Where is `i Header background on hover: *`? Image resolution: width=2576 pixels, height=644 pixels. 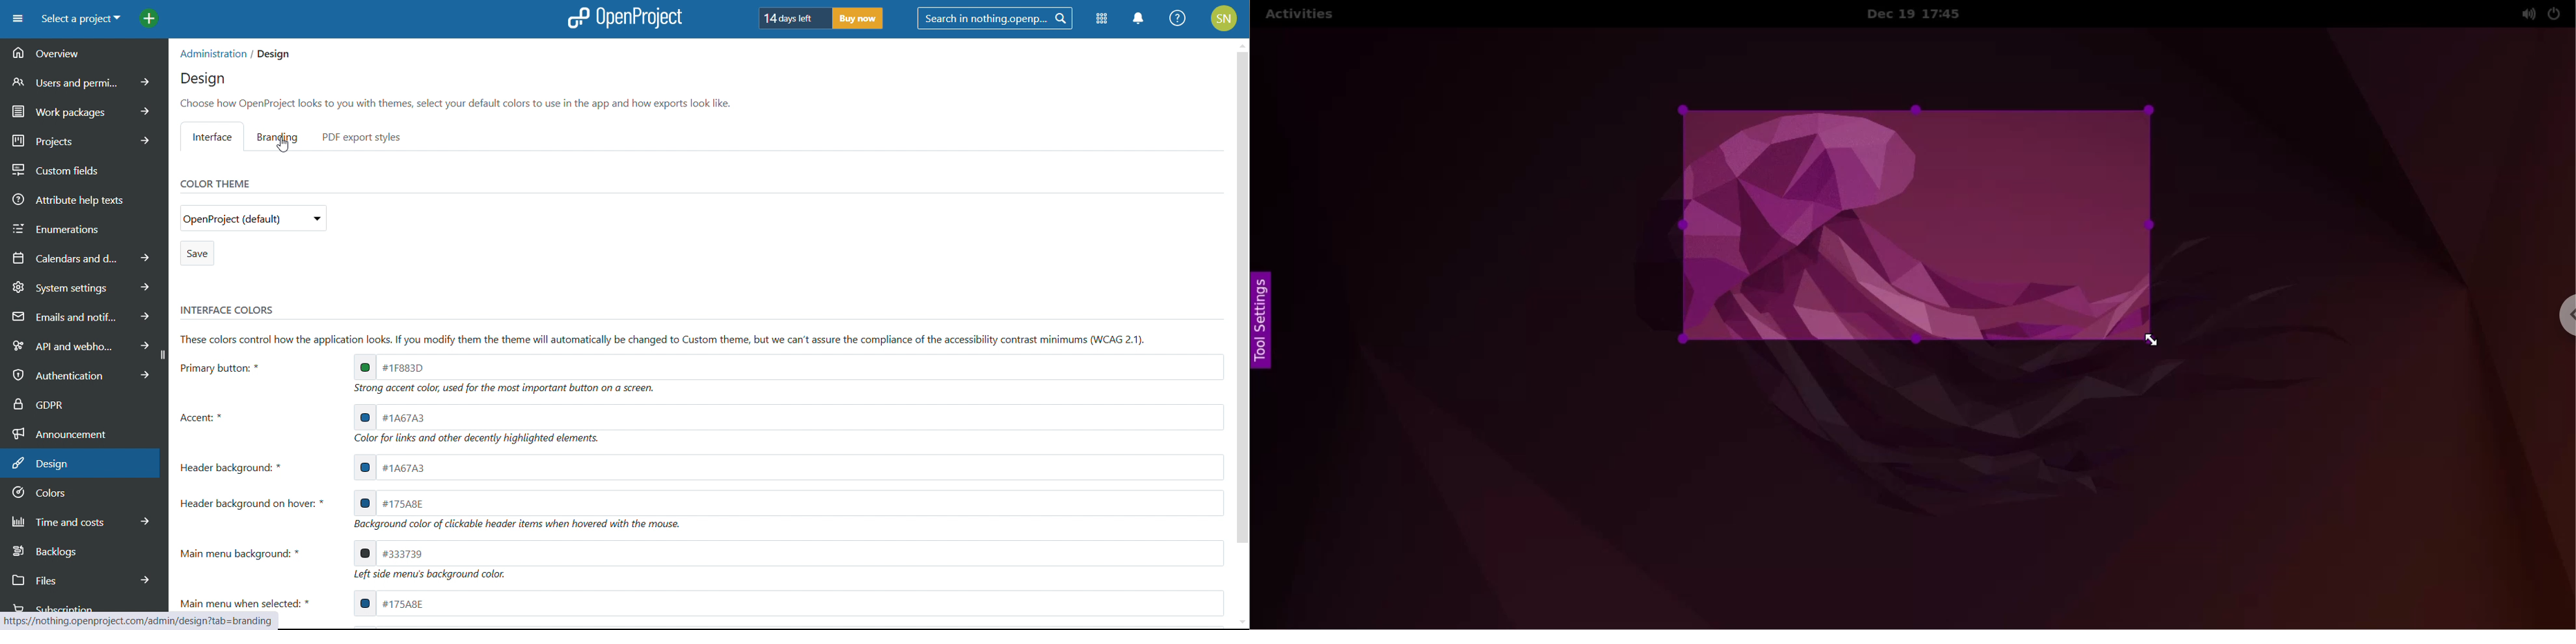 i Header background on hover: * is located at coordinates (257, 501).